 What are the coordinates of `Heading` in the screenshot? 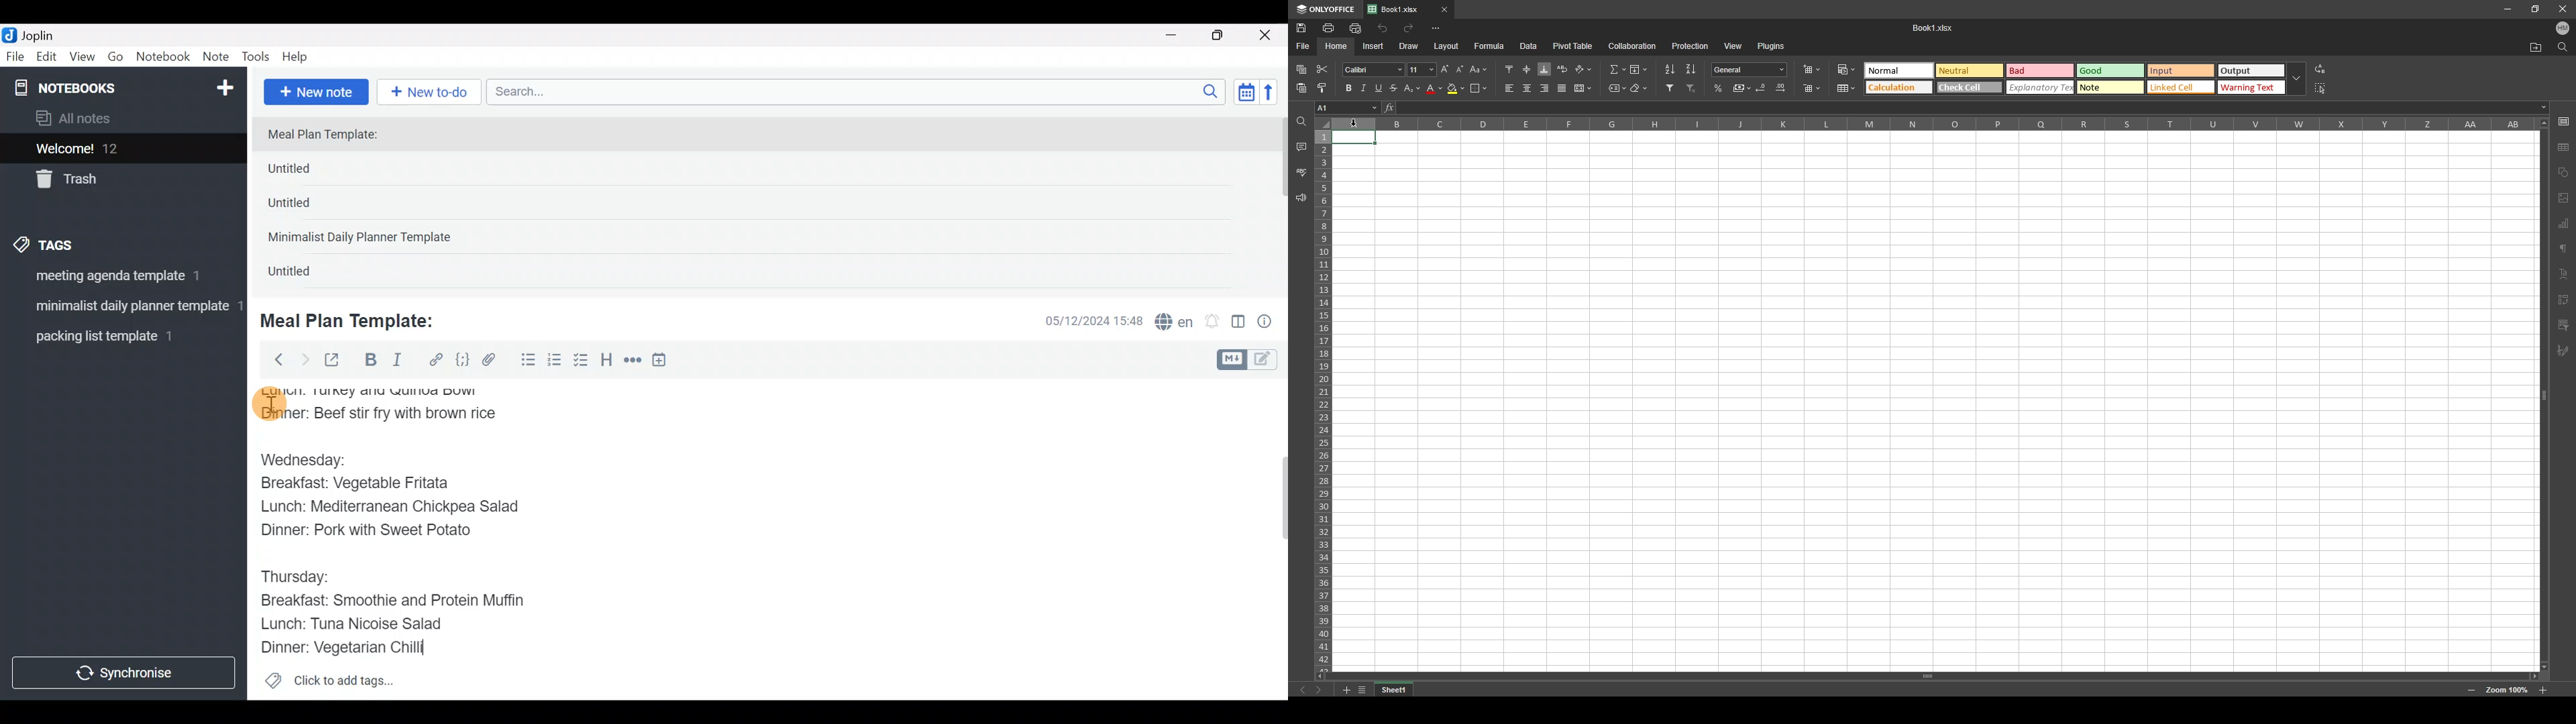 It's located at (607, 362).